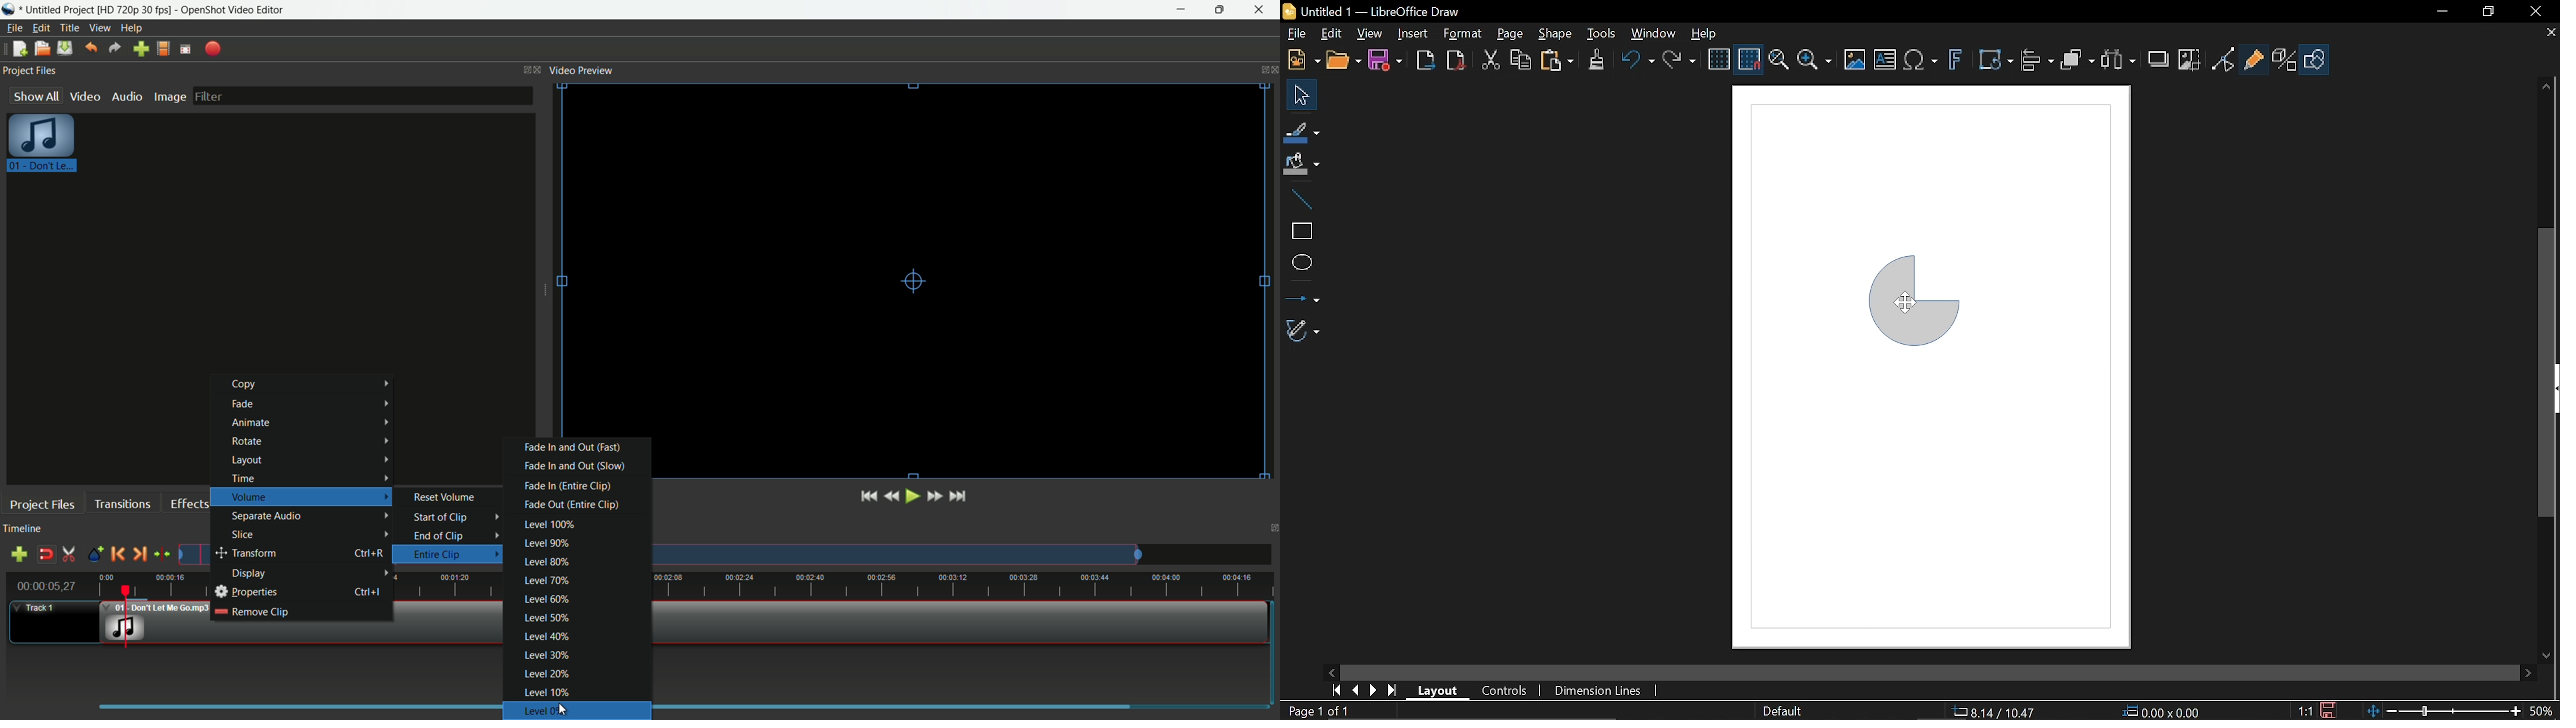  I want to click on Format, so click(1462, 35).